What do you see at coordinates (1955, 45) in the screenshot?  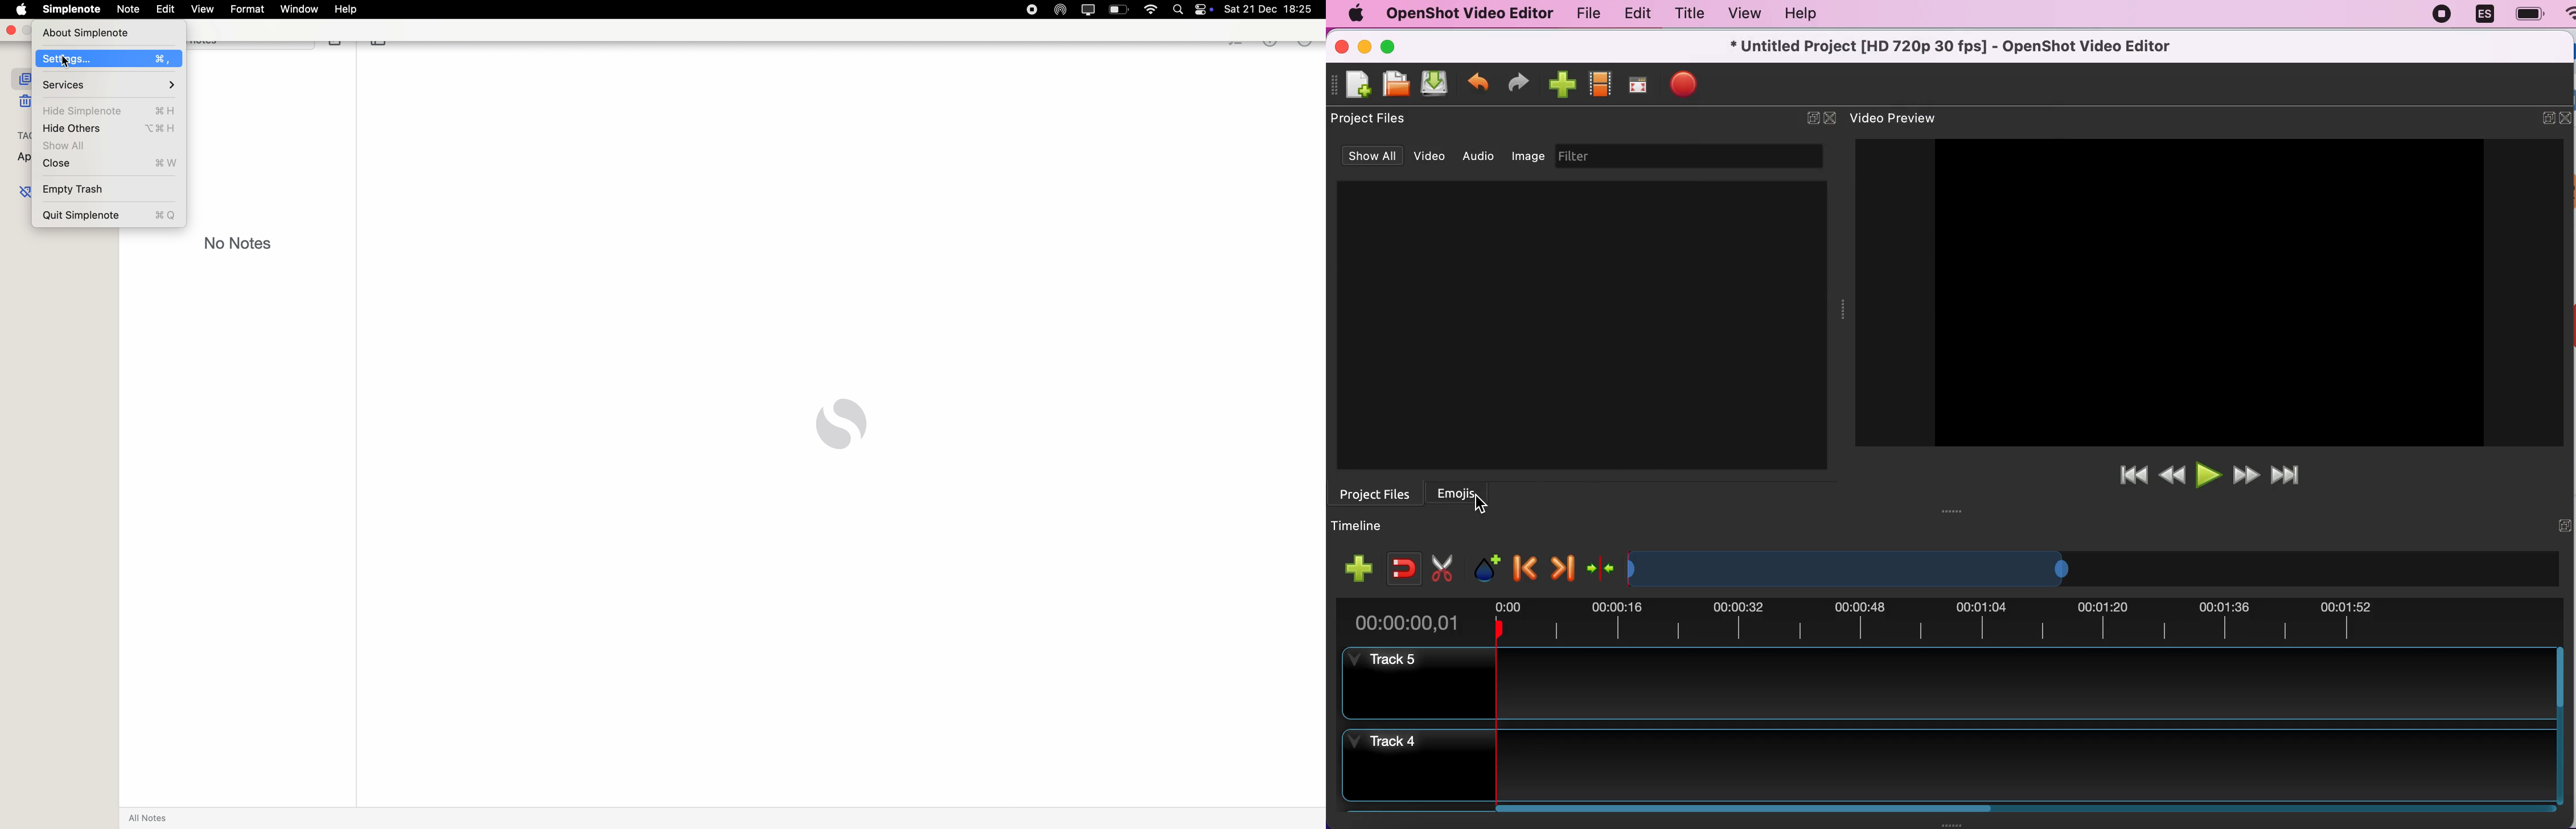 I see `* Untitled Project [HD 720p 30 fps] - OpenShot Video Editor` at bounding box center [1955, 45].